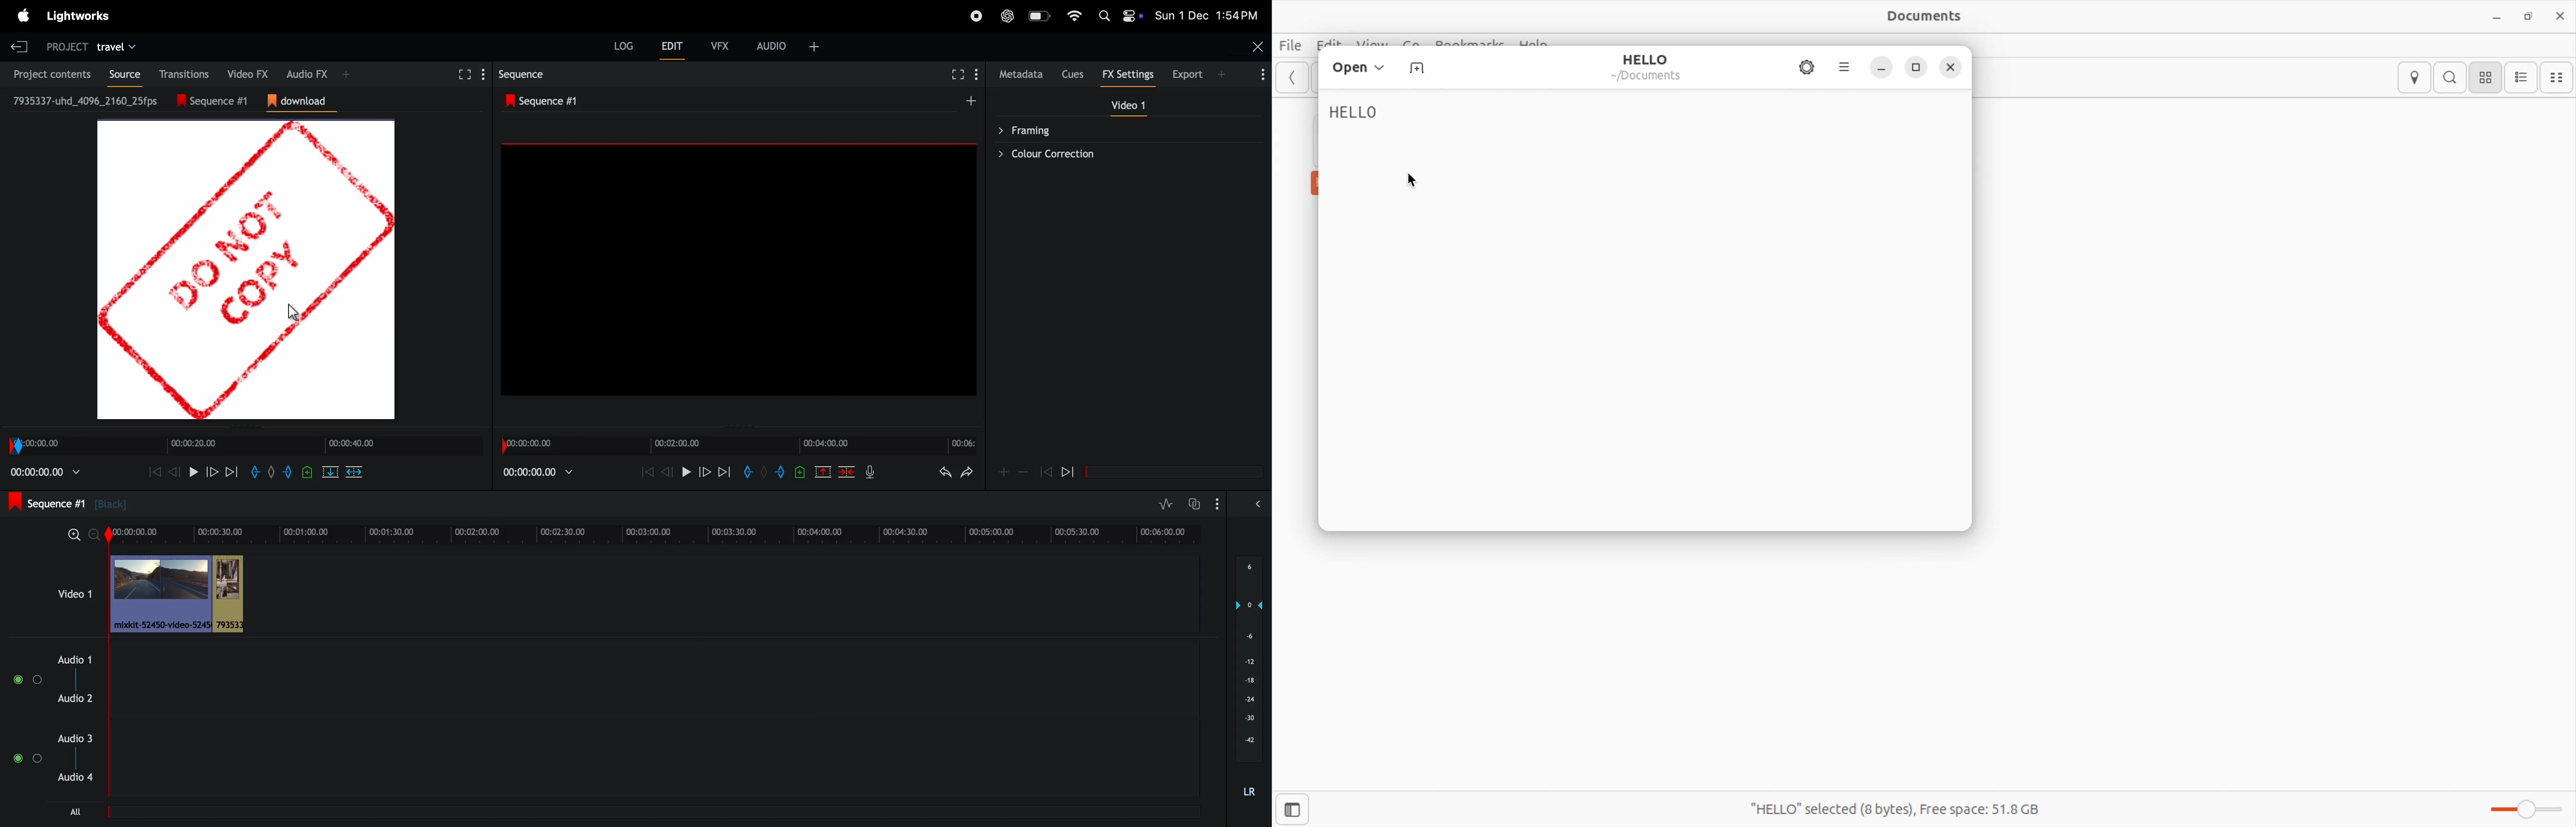 Image resolution: width=2576 pixels, height=840 pixels. What do you see at coordinates (945, 472) in the screenshot?
I see `undo` at bounding box center [945, 472].